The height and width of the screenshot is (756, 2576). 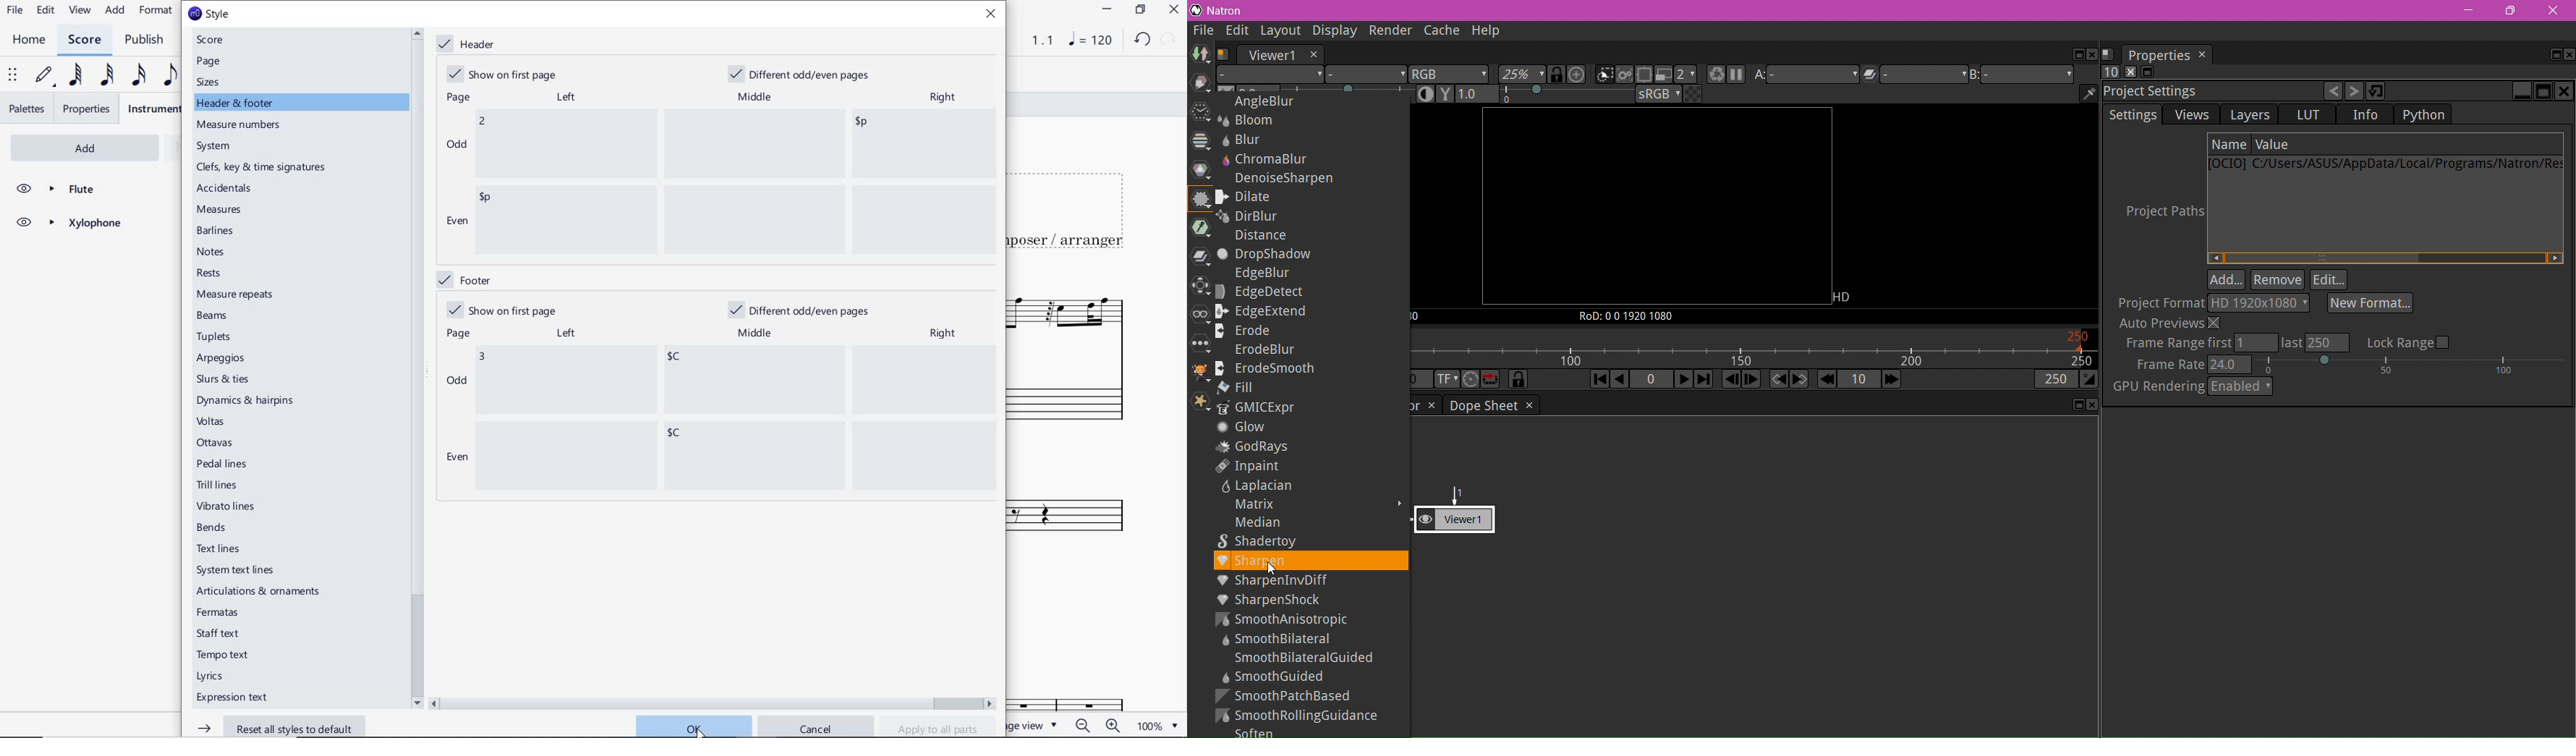 What do you see at coordinates (221, 211) in the screenshot?
I see `measures` at bounding box center [221, 211].